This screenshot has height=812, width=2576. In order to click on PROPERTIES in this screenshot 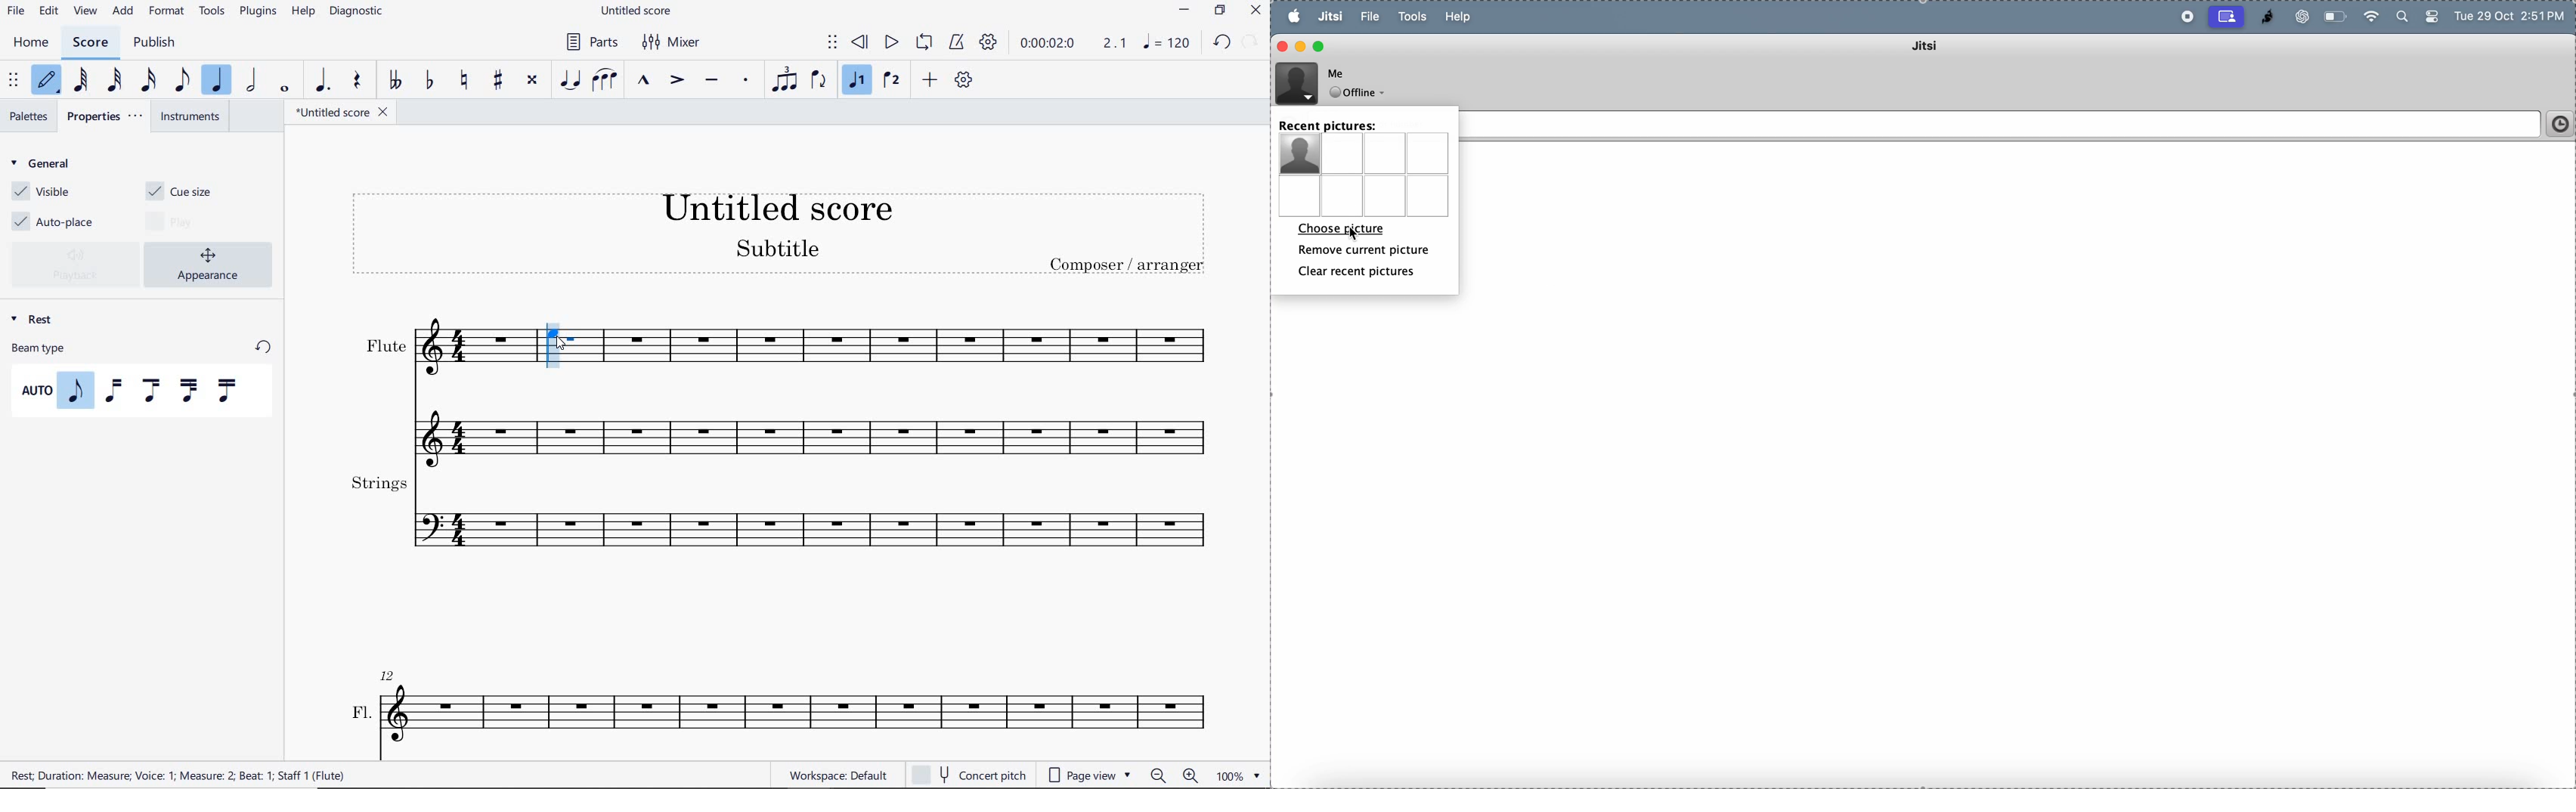, I will do `click(110, 117)`.